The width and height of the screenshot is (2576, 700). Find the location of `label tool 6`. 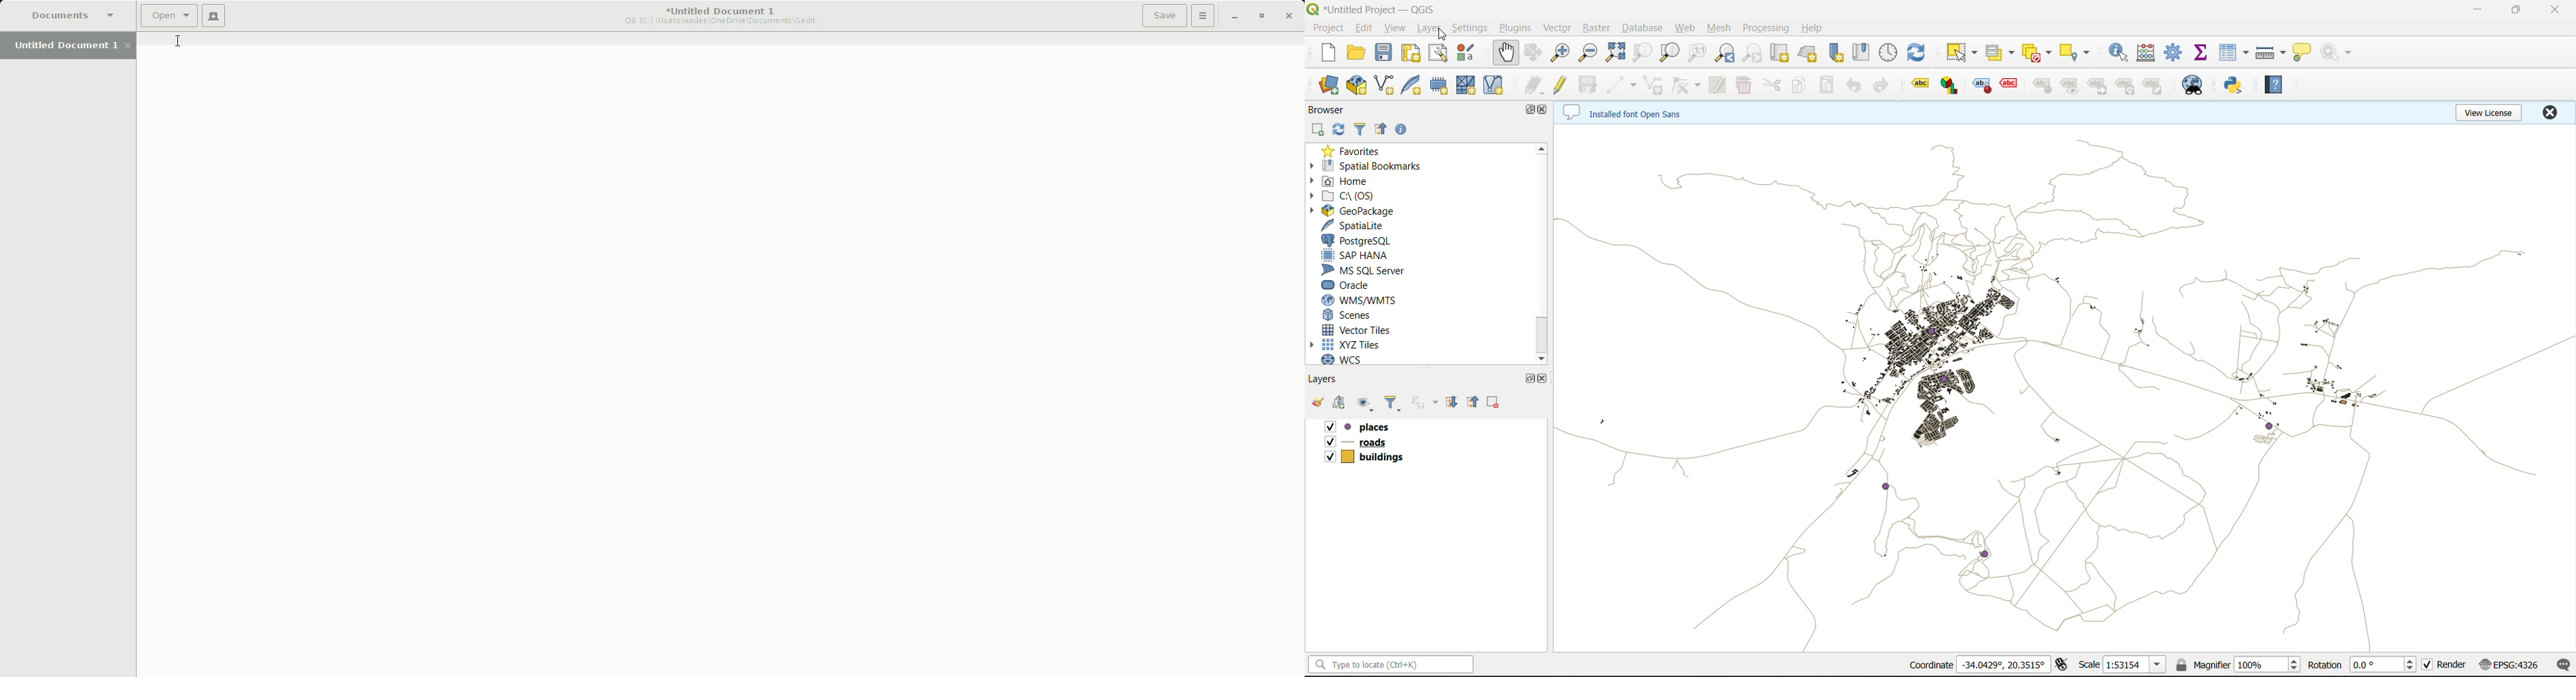

label tool 6 is located at coordinates (2070, 87).